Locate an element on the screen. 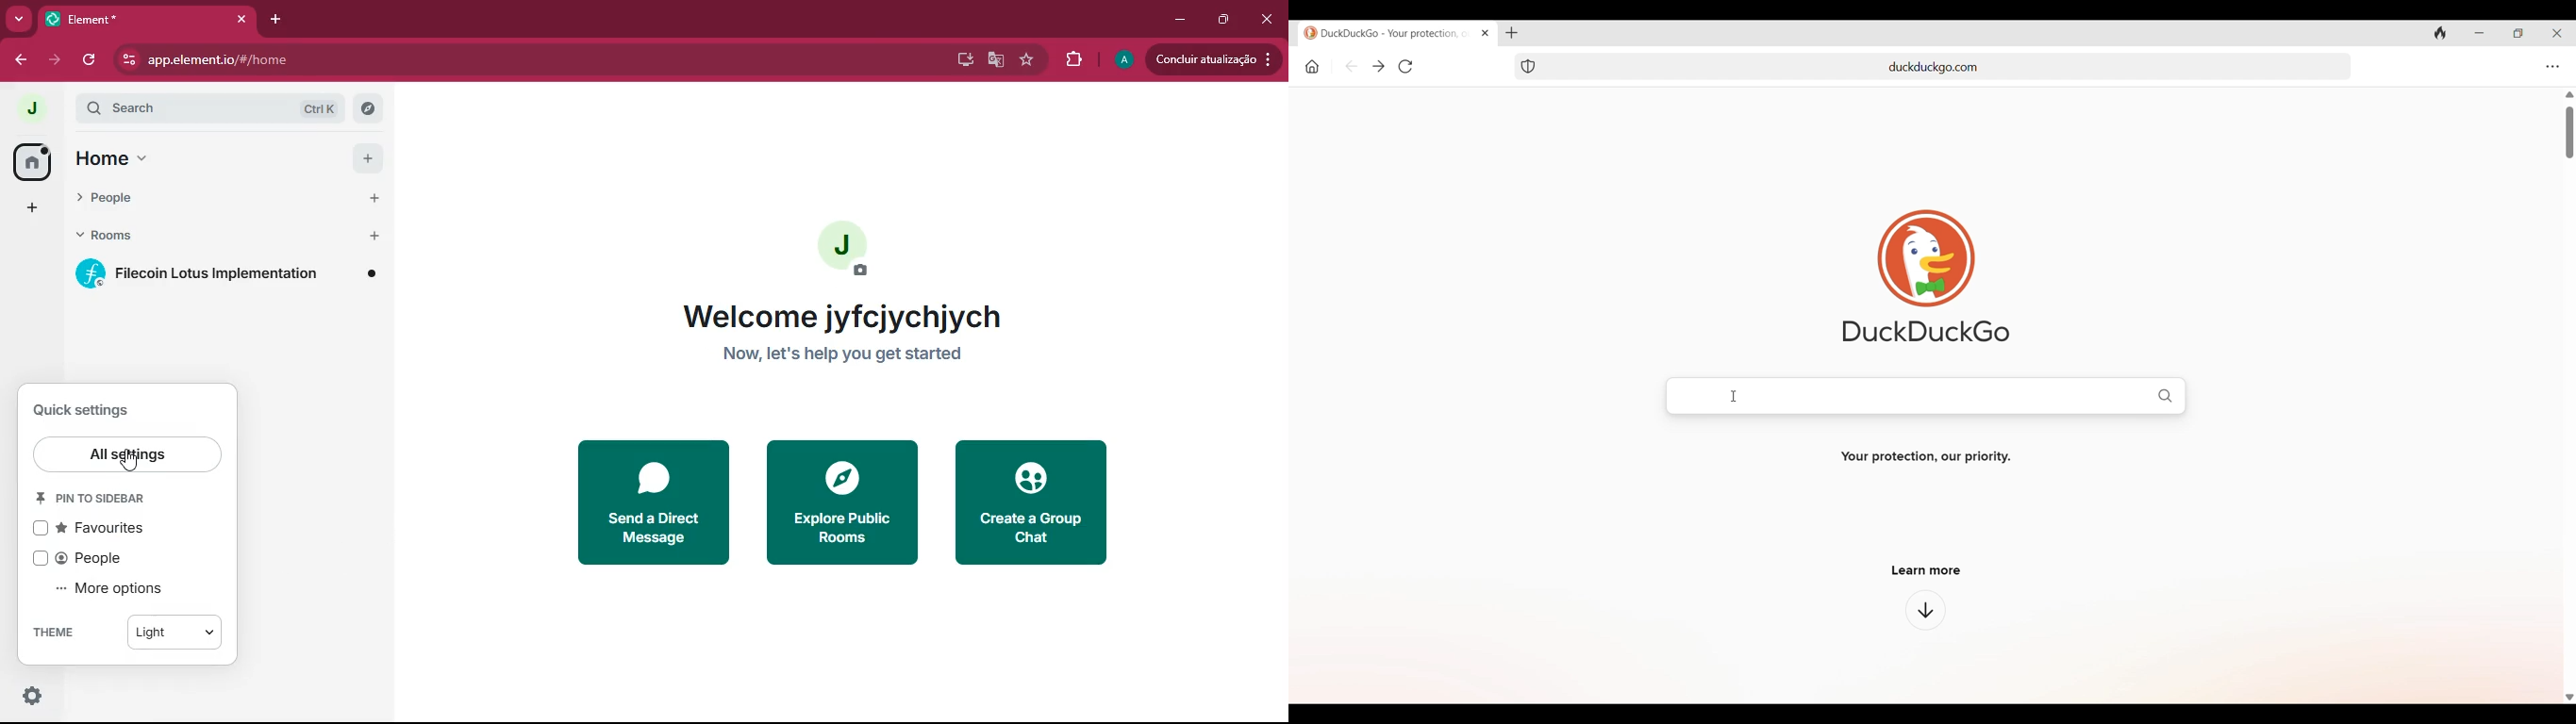 The width and height of the screenshot is (2576, 728). element* is located at coordinates (124, 19).